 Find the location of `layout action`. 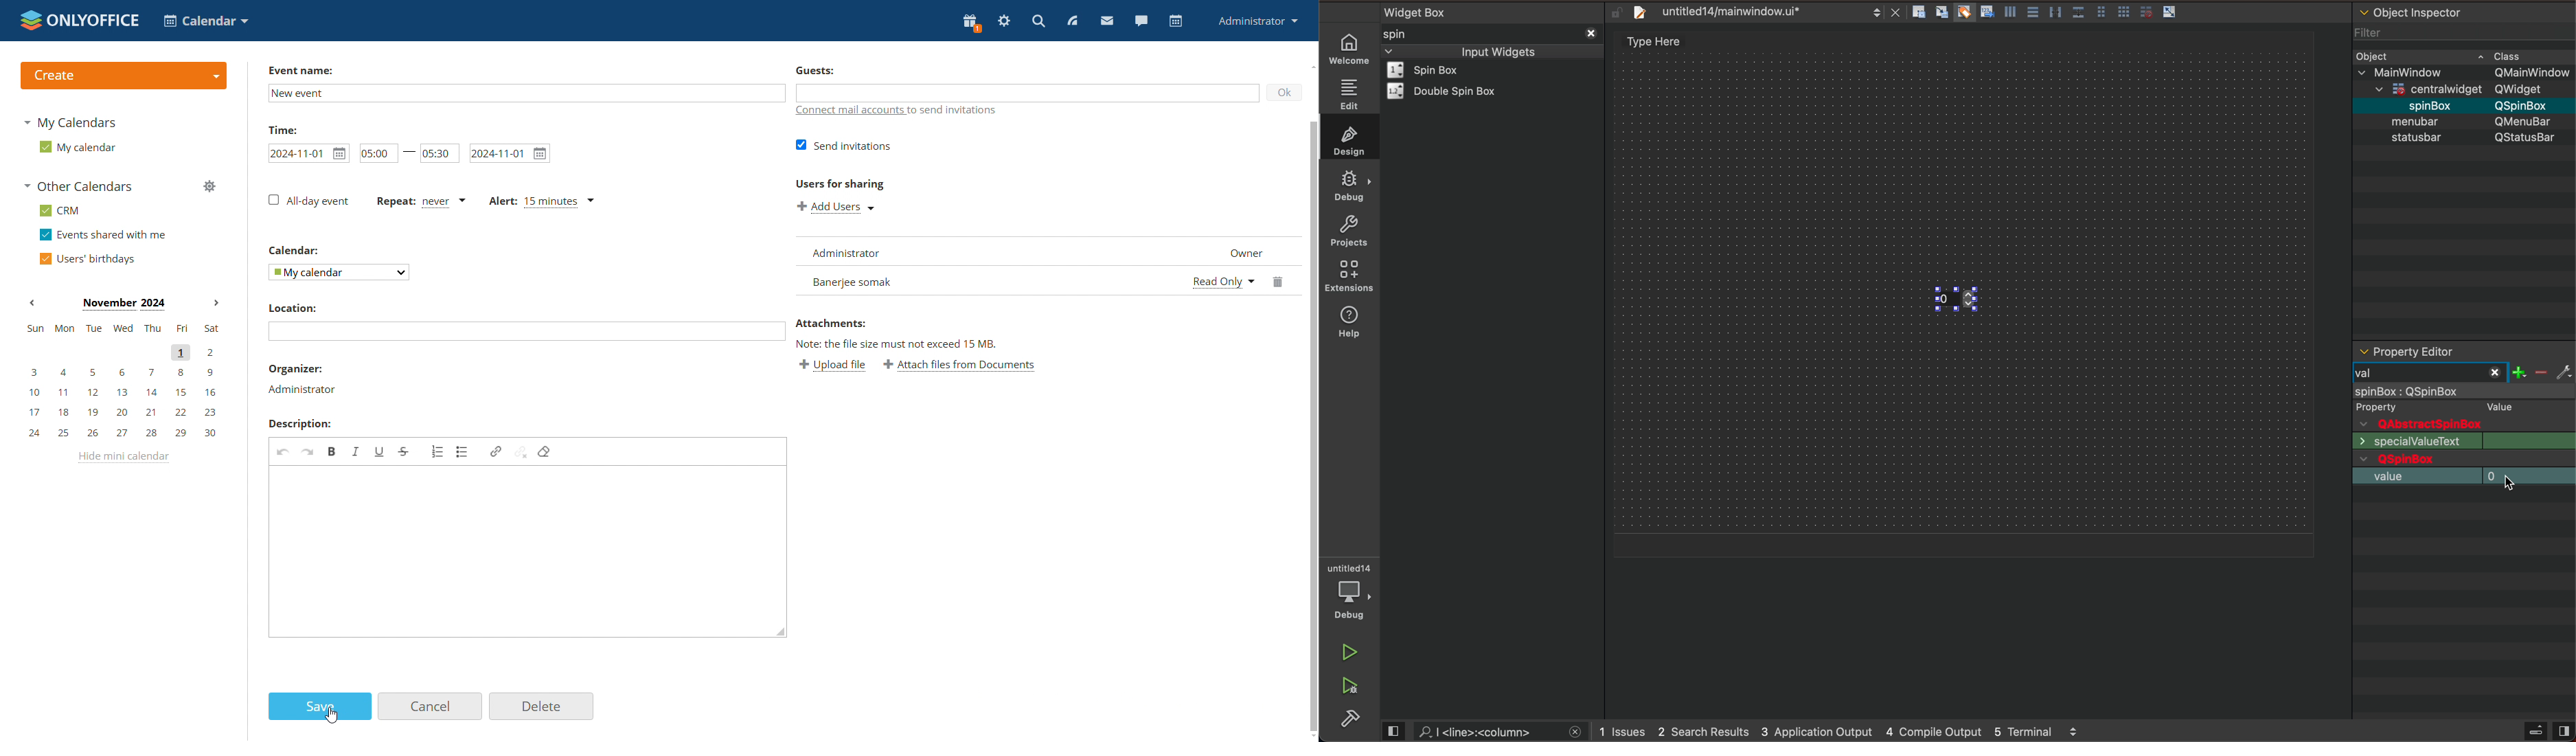

layout action is located at coordinates (2048, 10).